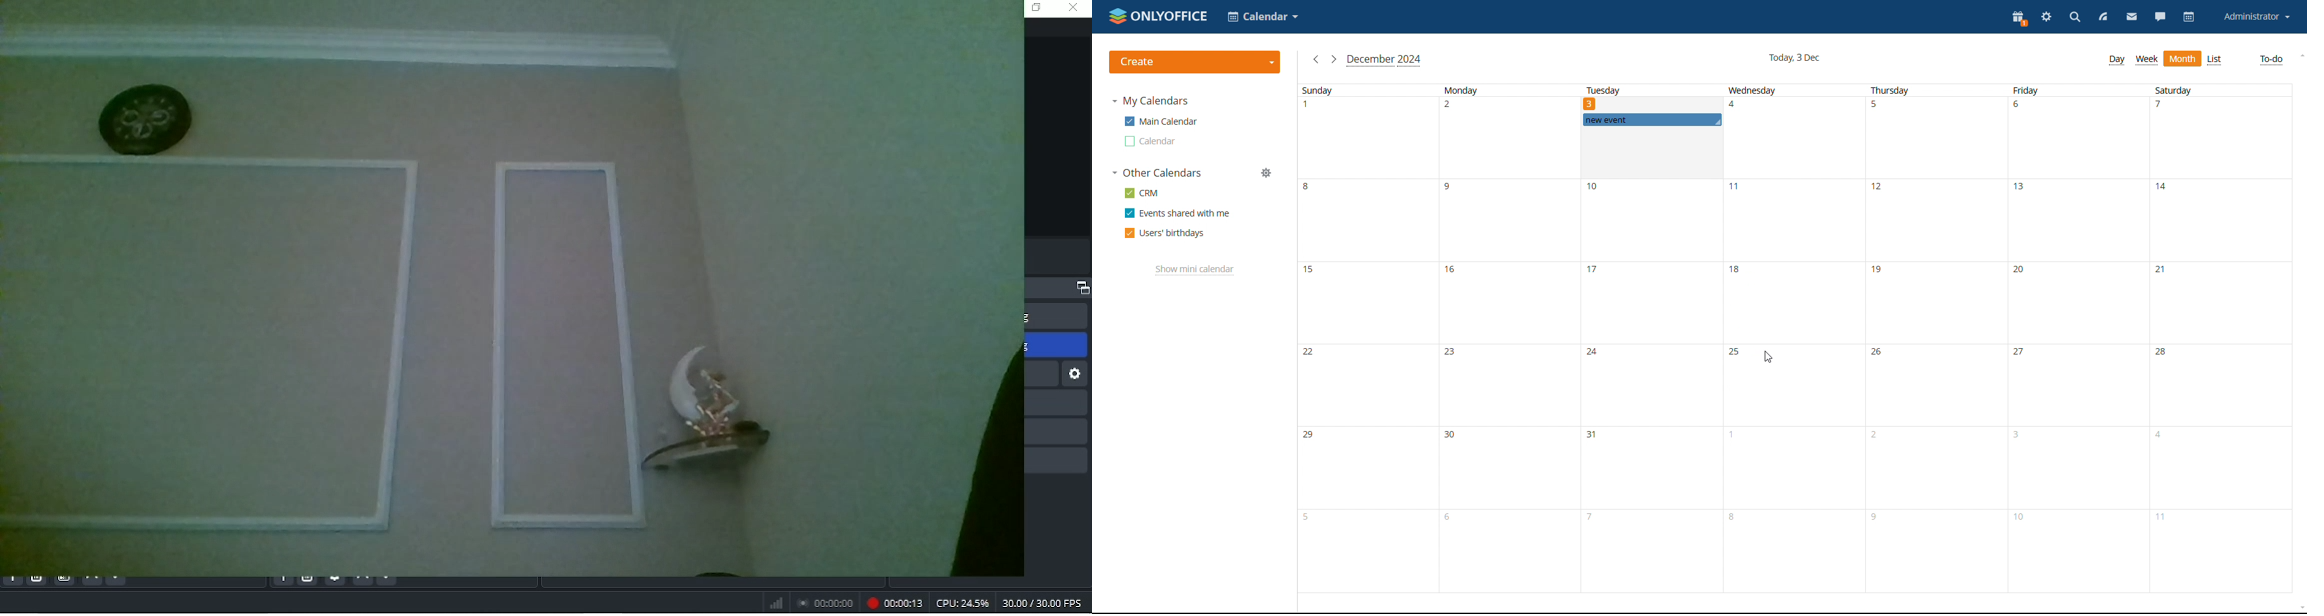 Image resolution: width=2324 pixels, height=616 pixels. Describe the element at coordinates (2133, 18) in the screenshot. I see `mail` at that location.